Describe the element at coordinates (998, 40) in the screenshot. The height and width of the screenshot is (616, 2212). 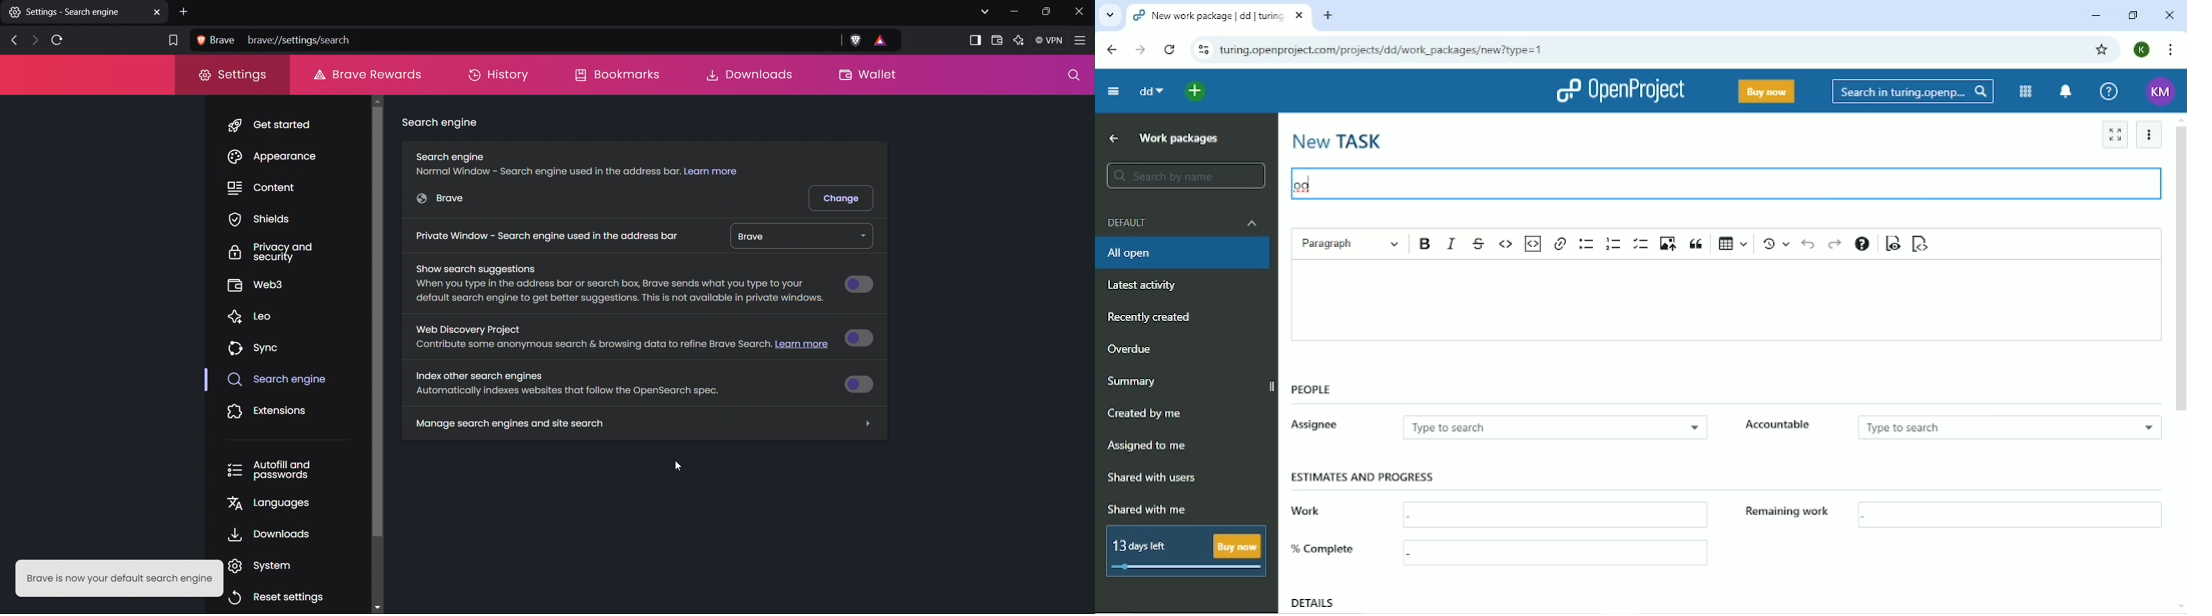
I see `Wallet` at that location.